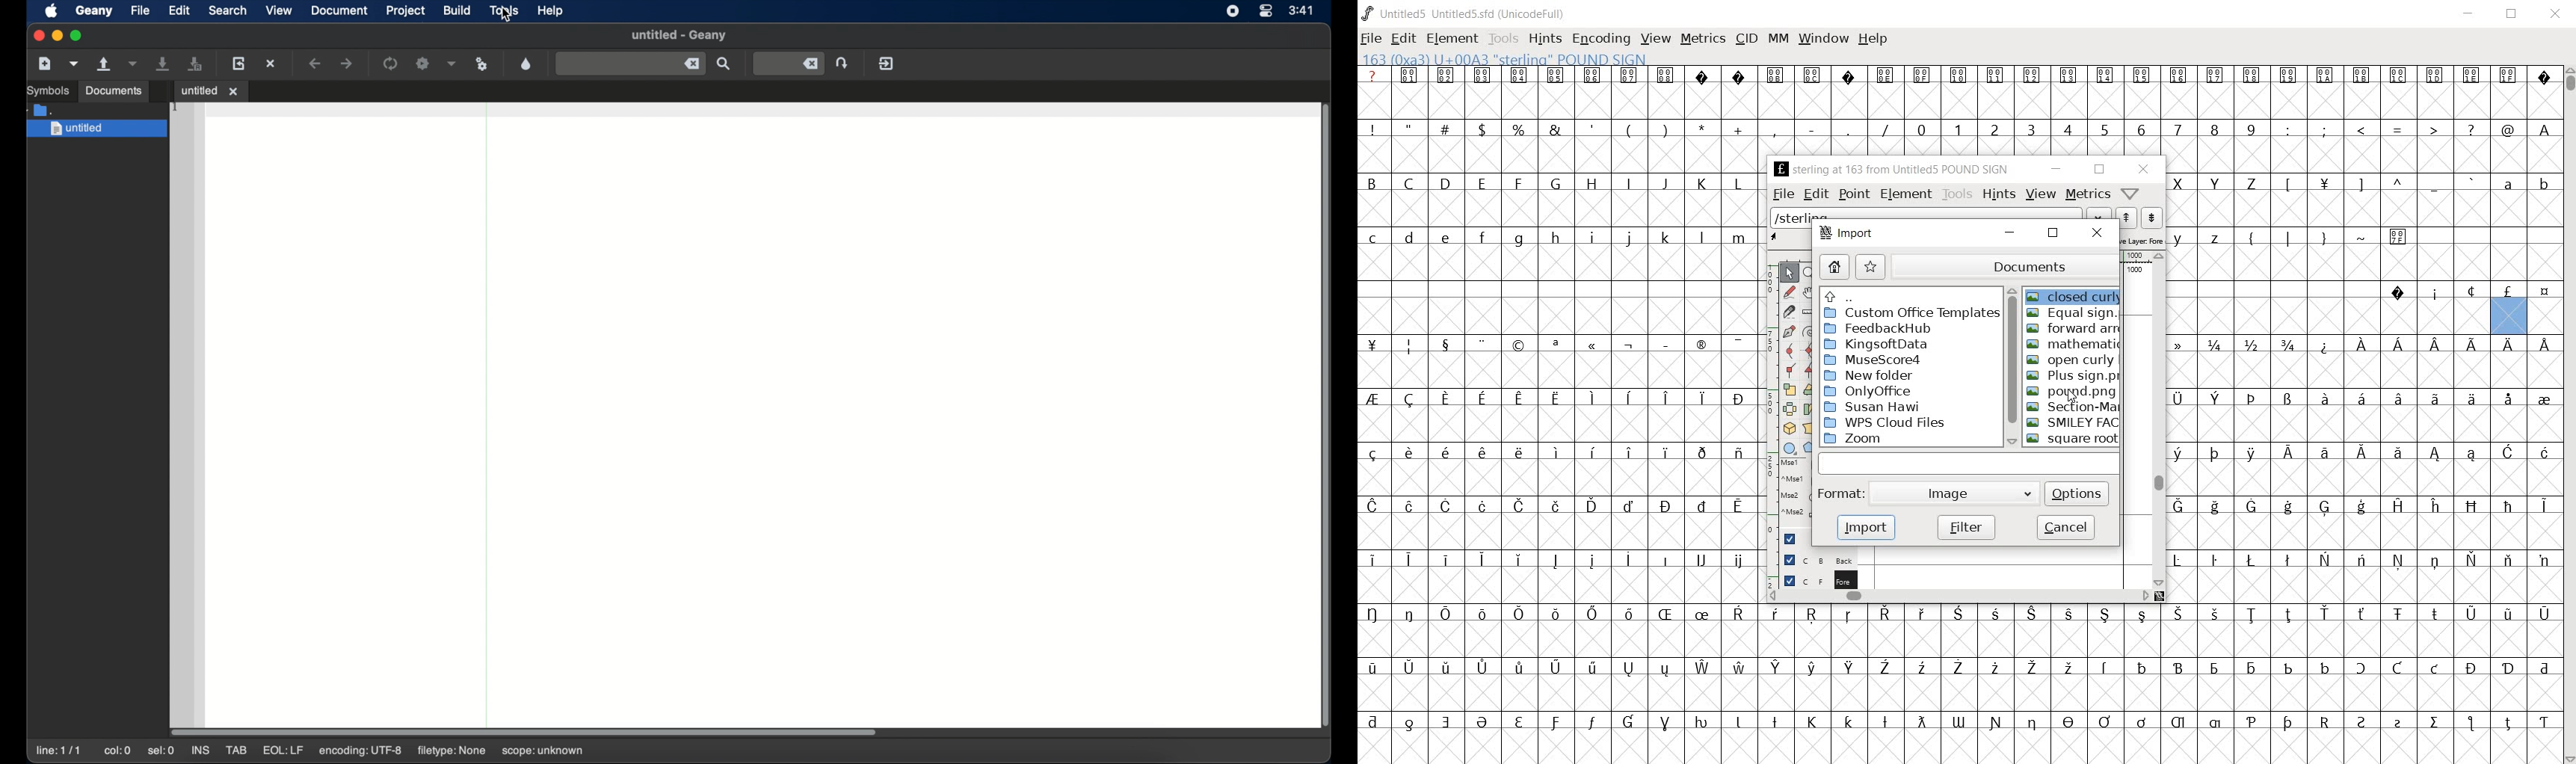 This screenshot has height=784, width=2576. What do you see at coordinates (1503, 40) in the screenshot?
I see `Tools` at bounding box center [1503, 40].